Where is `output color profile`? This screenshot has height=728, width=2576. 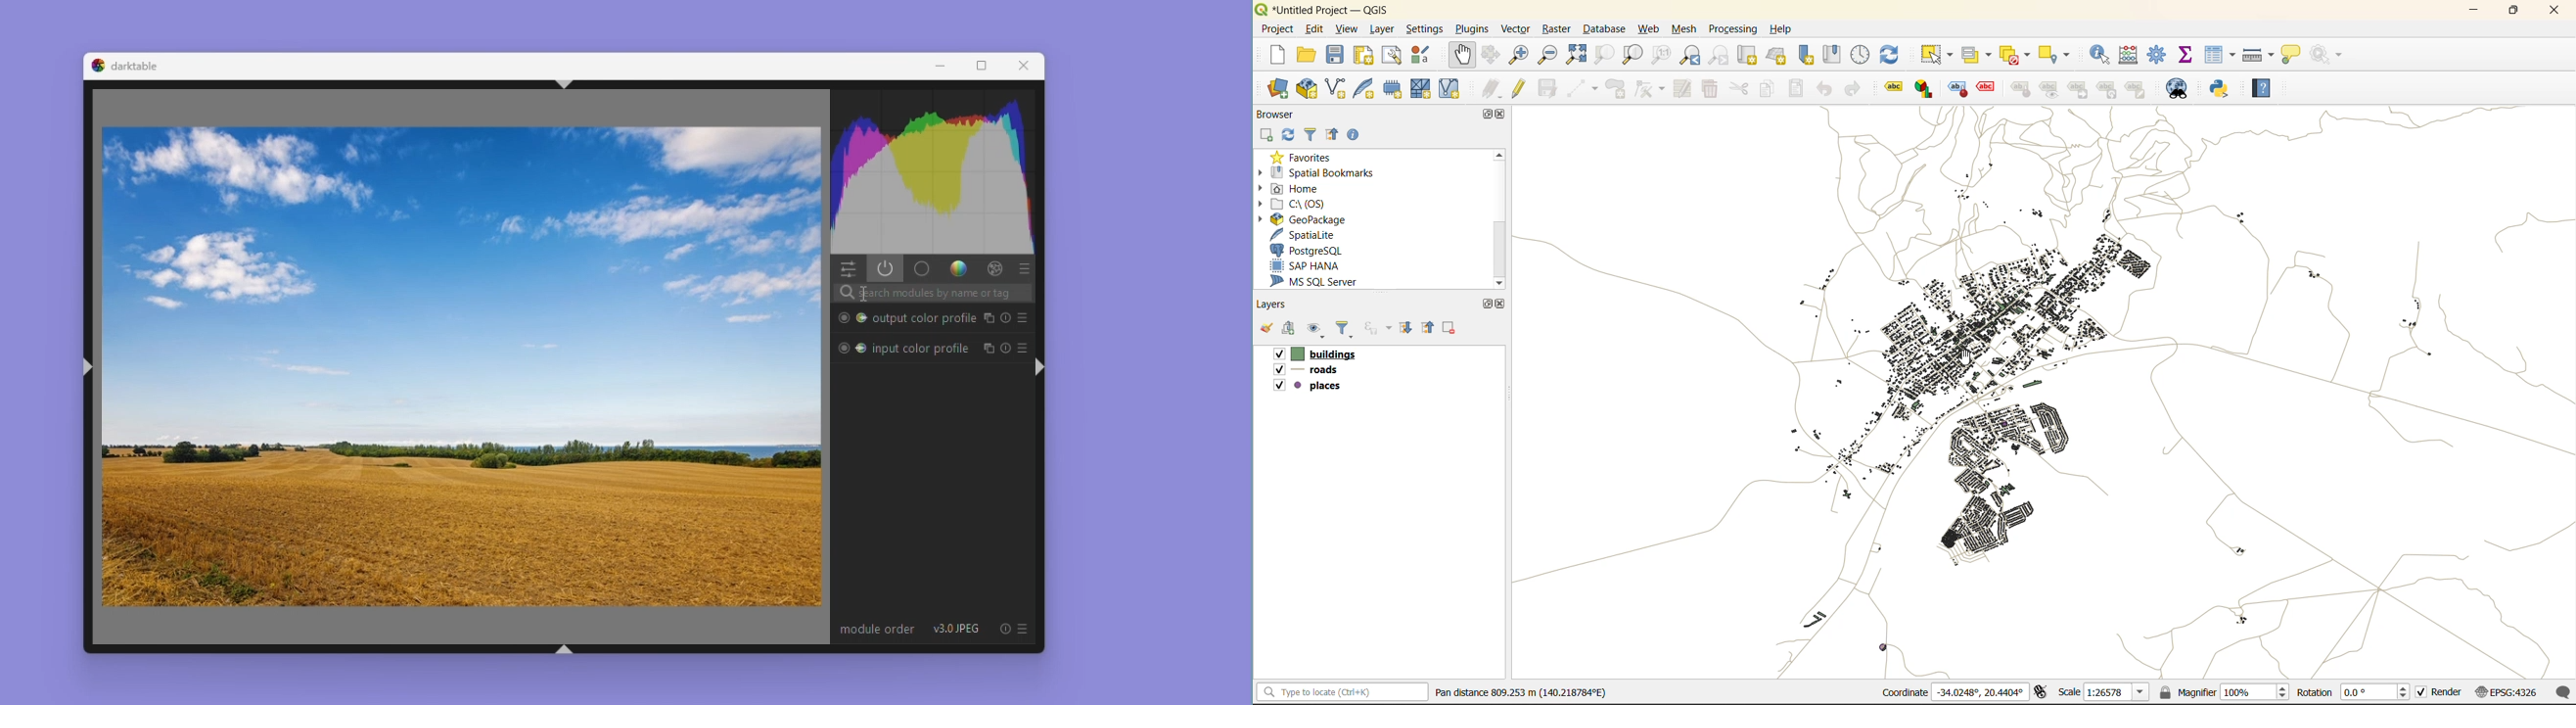 output color profile is located at coordinates (925, 318).